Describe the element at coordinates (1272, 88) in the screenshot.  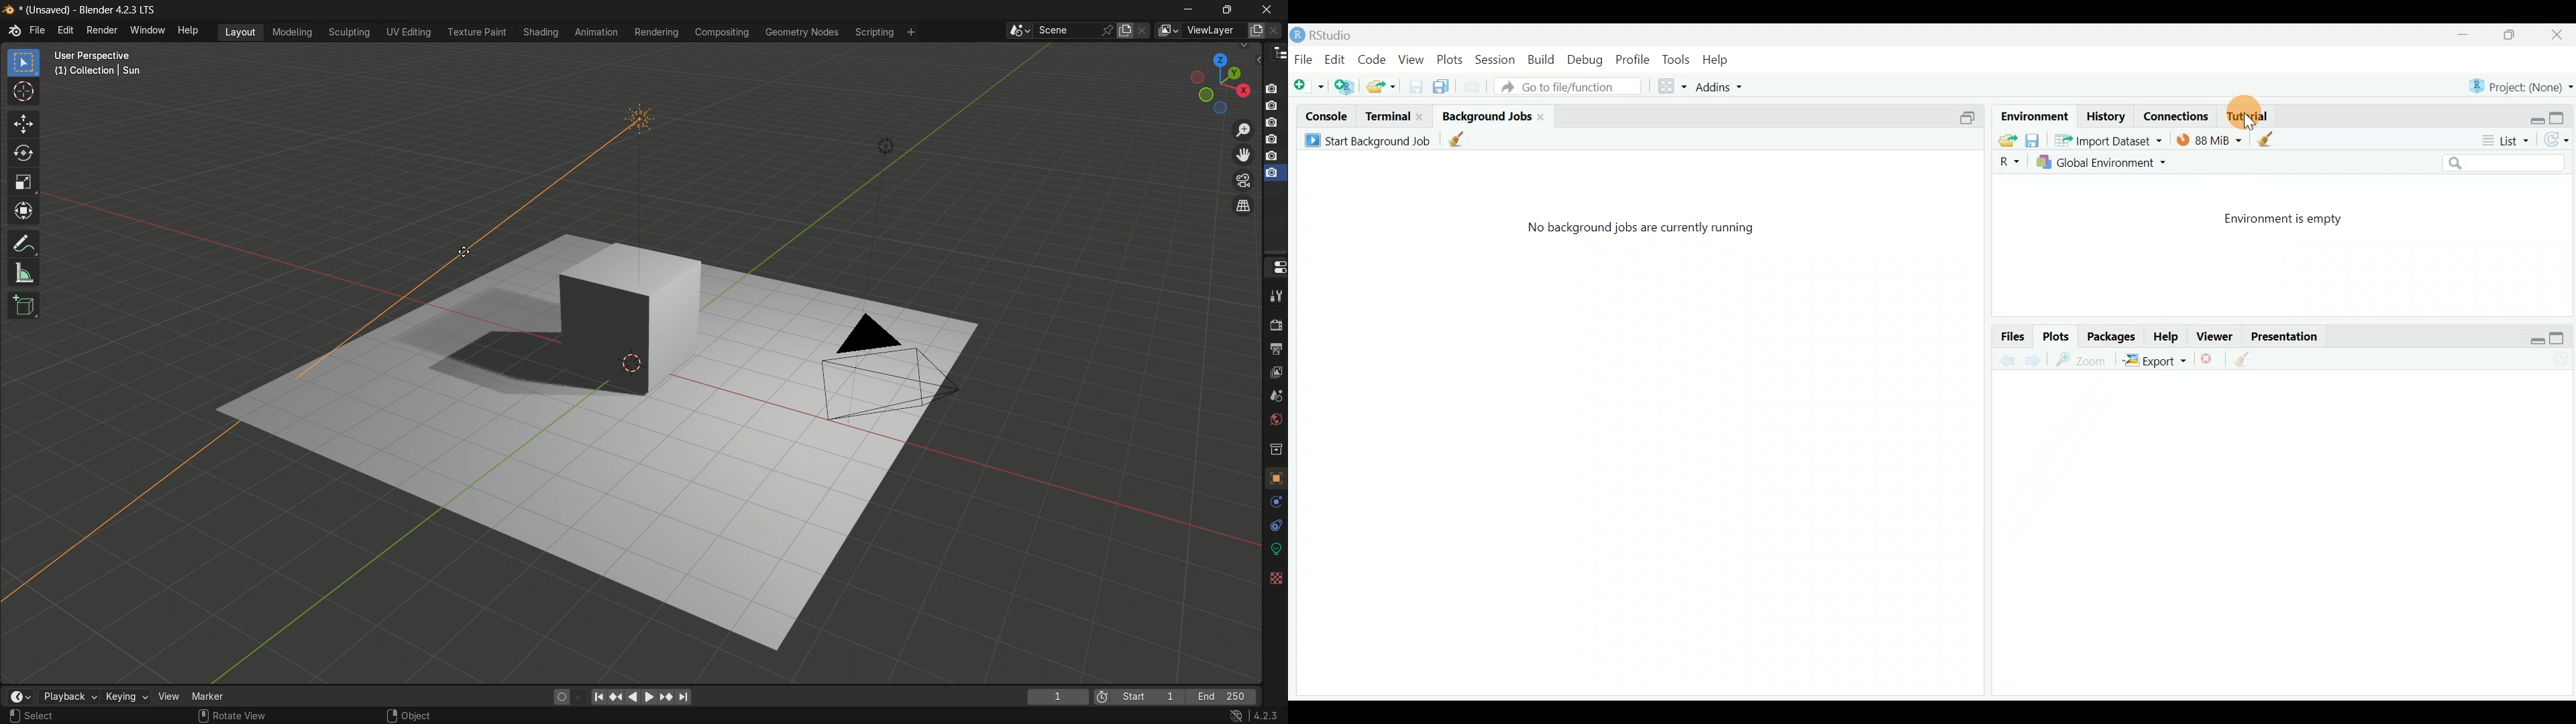
I see `layer 1` at that location.